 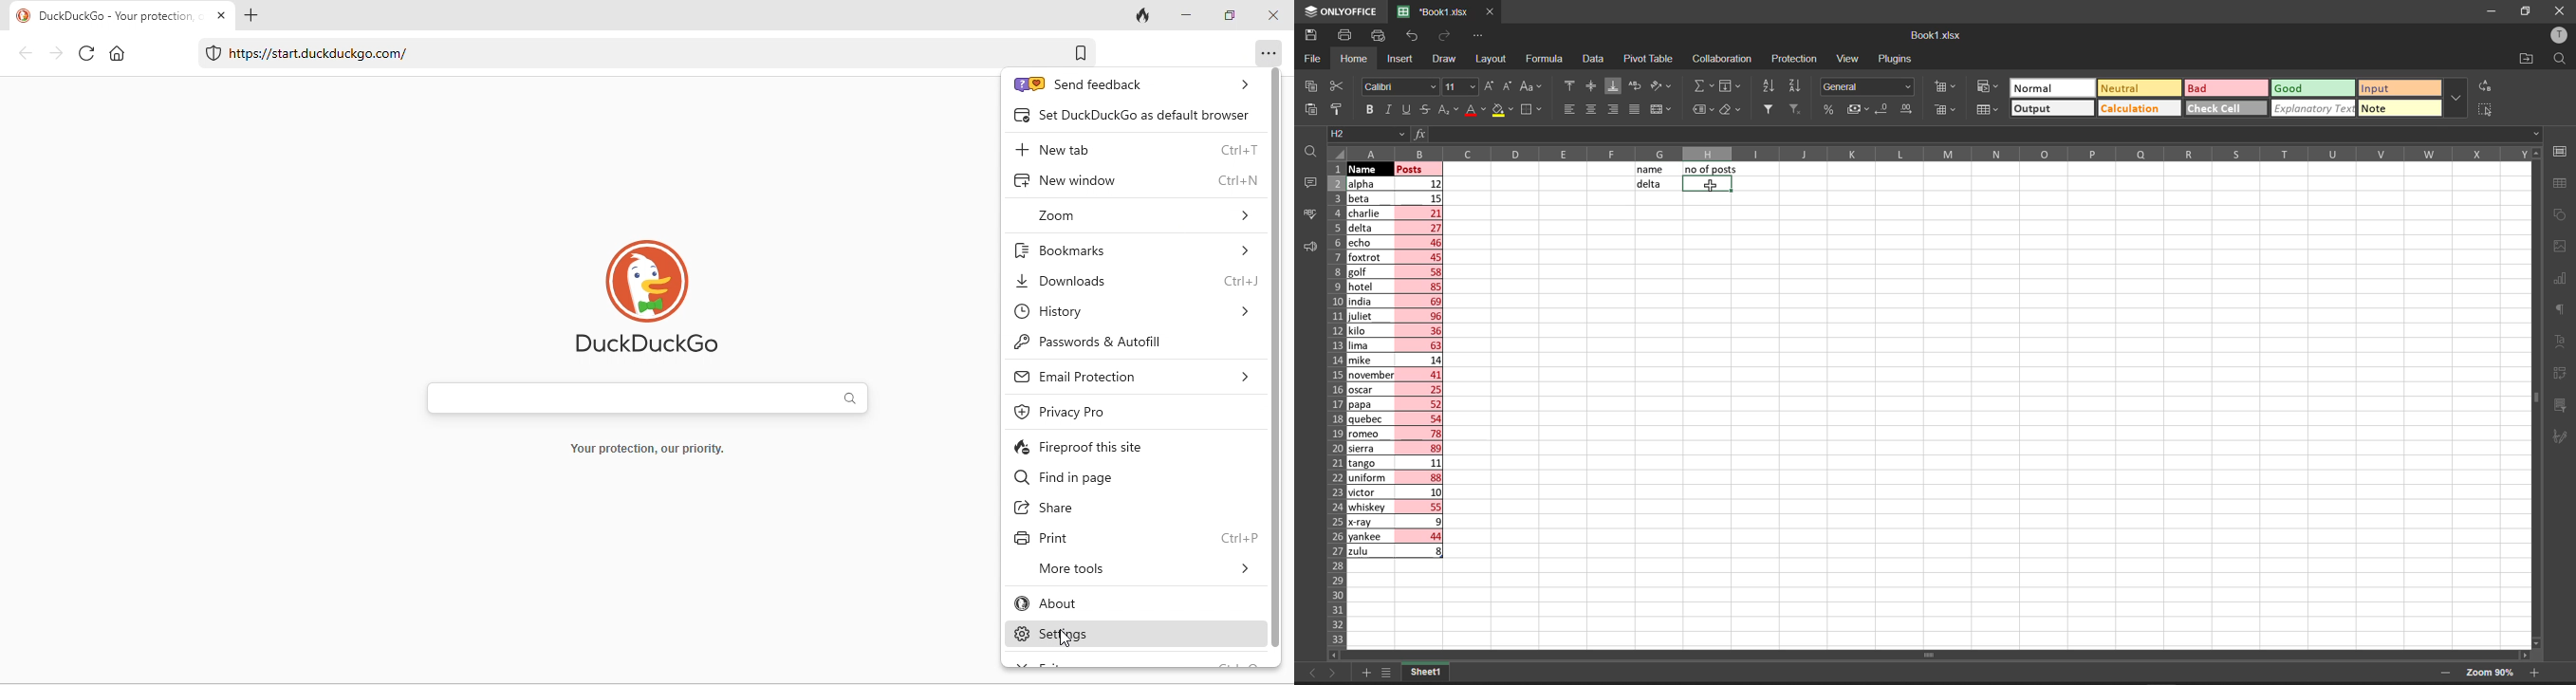 What do you see at coordinates (1984, 424) in the screenshot?
I see `emty cell` at bounding box center [1984, 424].